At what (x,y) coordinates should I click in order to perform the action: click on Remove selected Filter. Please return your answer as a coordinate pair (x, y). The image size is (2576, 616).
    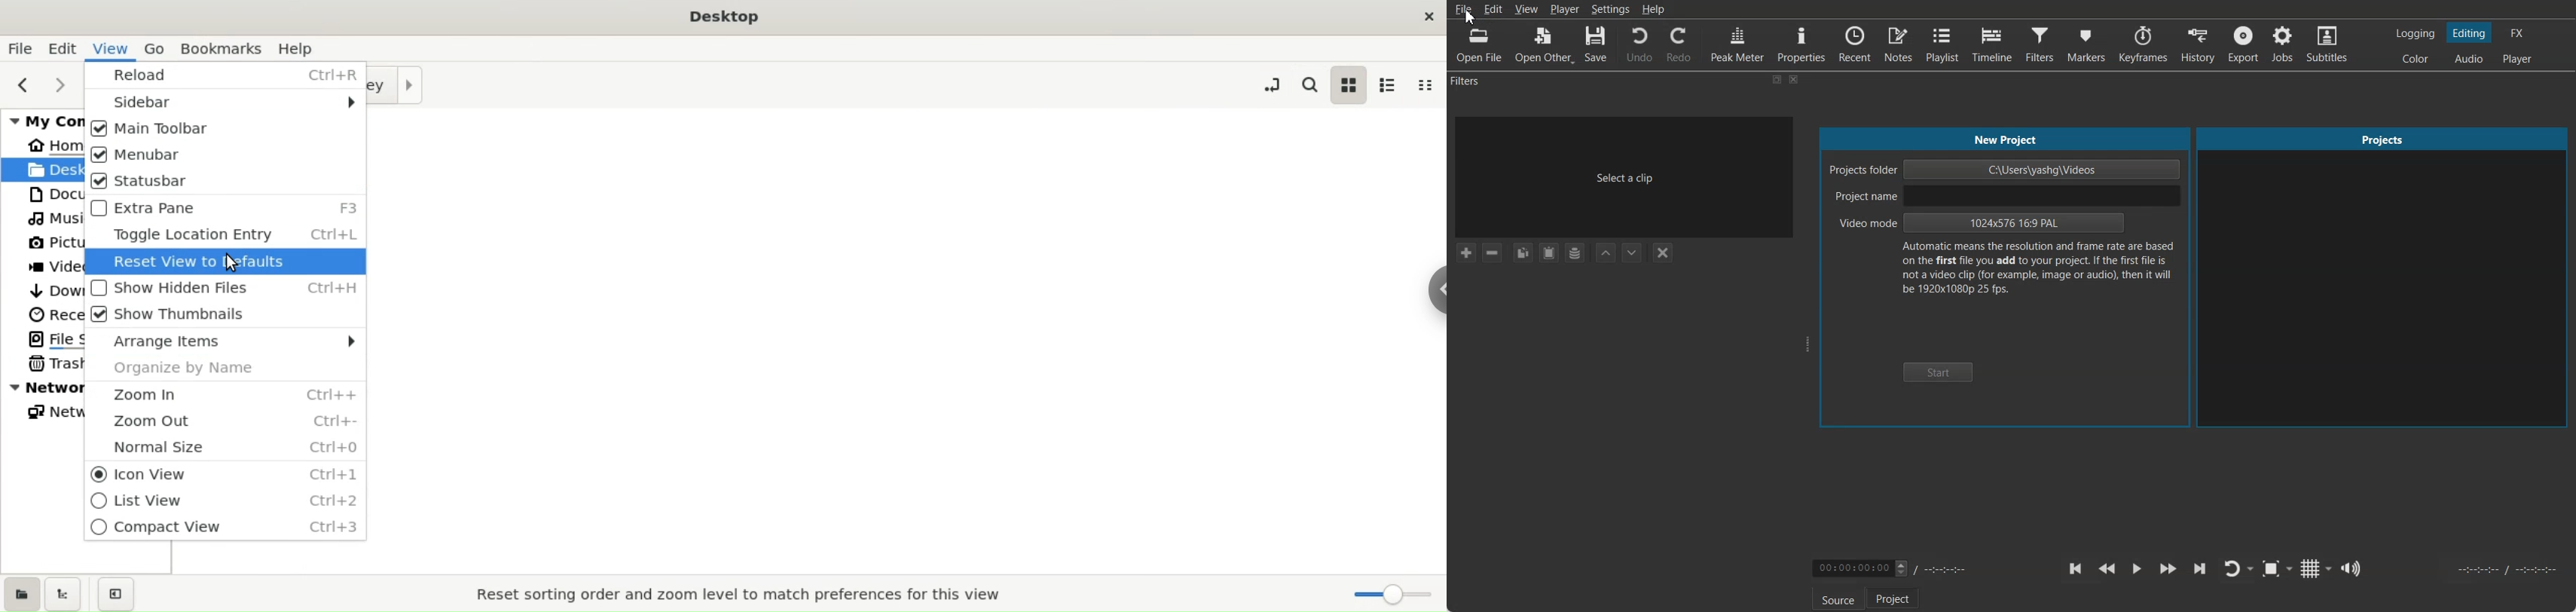
    Looking at the image, I should click on (1494, 253).